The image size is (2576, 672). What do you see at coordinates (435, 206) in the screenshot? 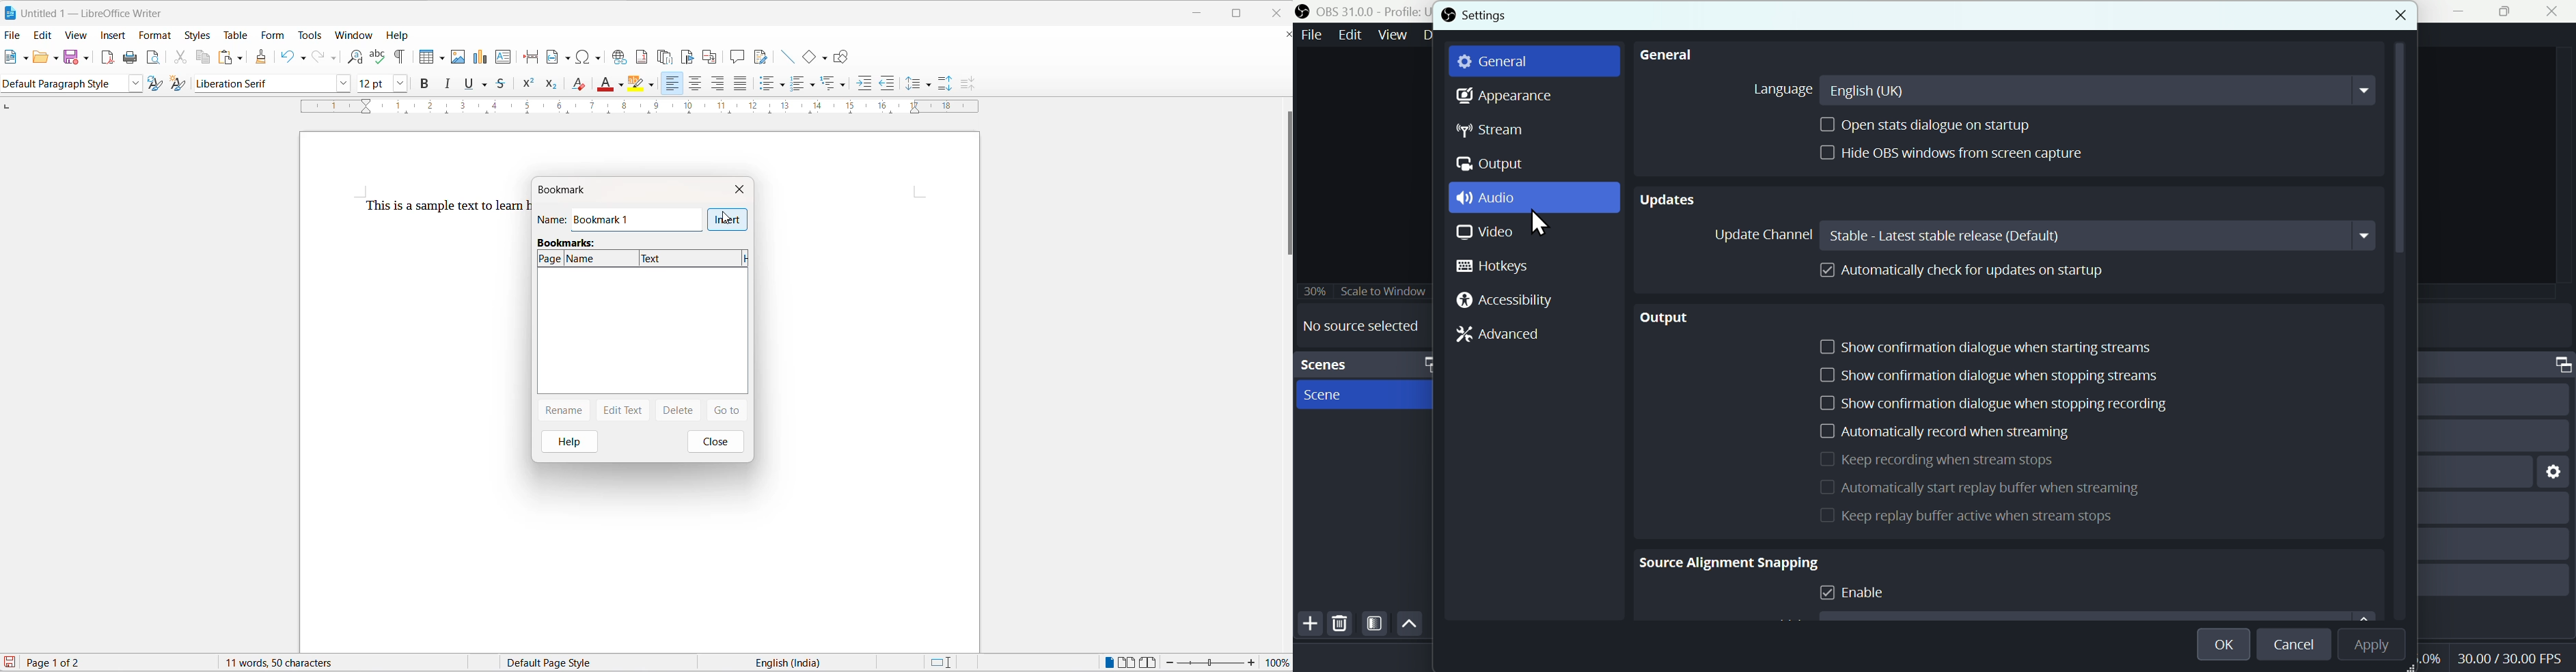
I see `This is a sample text to learn ` at bounding box center [435, 206].